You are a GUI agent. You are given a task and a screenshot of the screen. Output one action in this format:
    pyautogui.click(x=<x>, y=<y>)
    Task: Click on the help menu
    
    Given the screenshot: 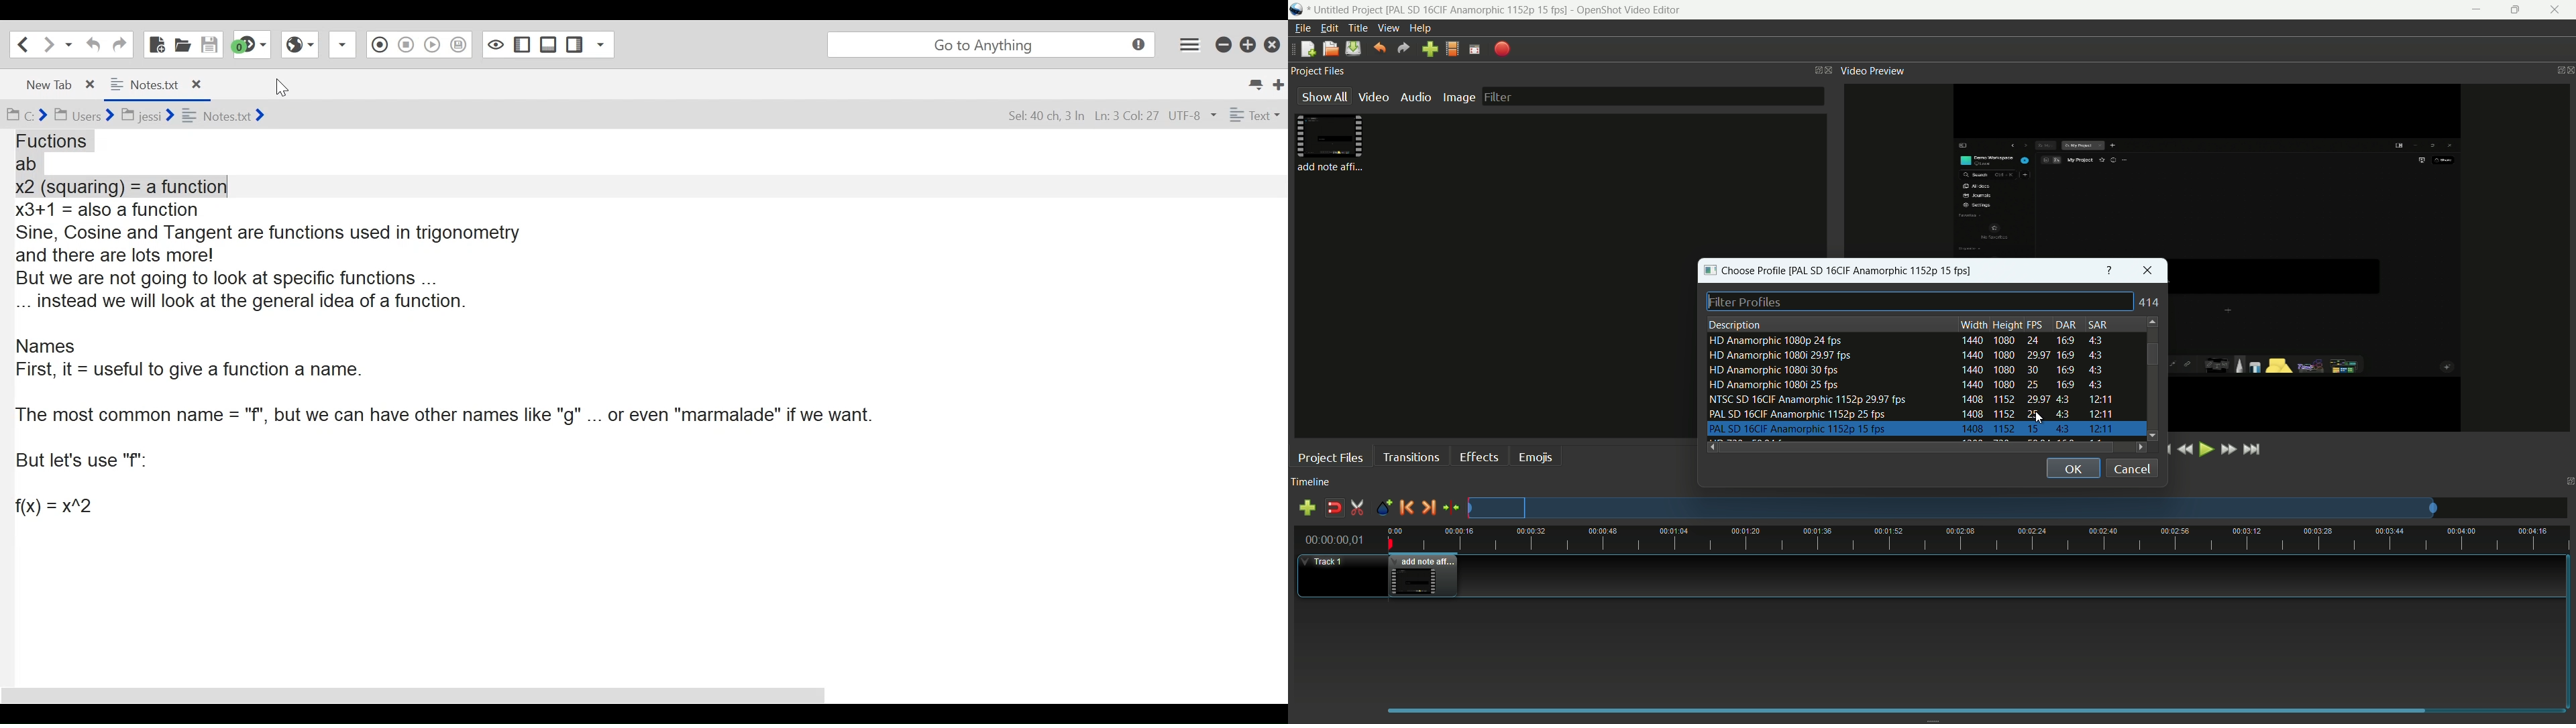 What is the action you would take?
    pyautogui.click(x=1421, y=27)
    